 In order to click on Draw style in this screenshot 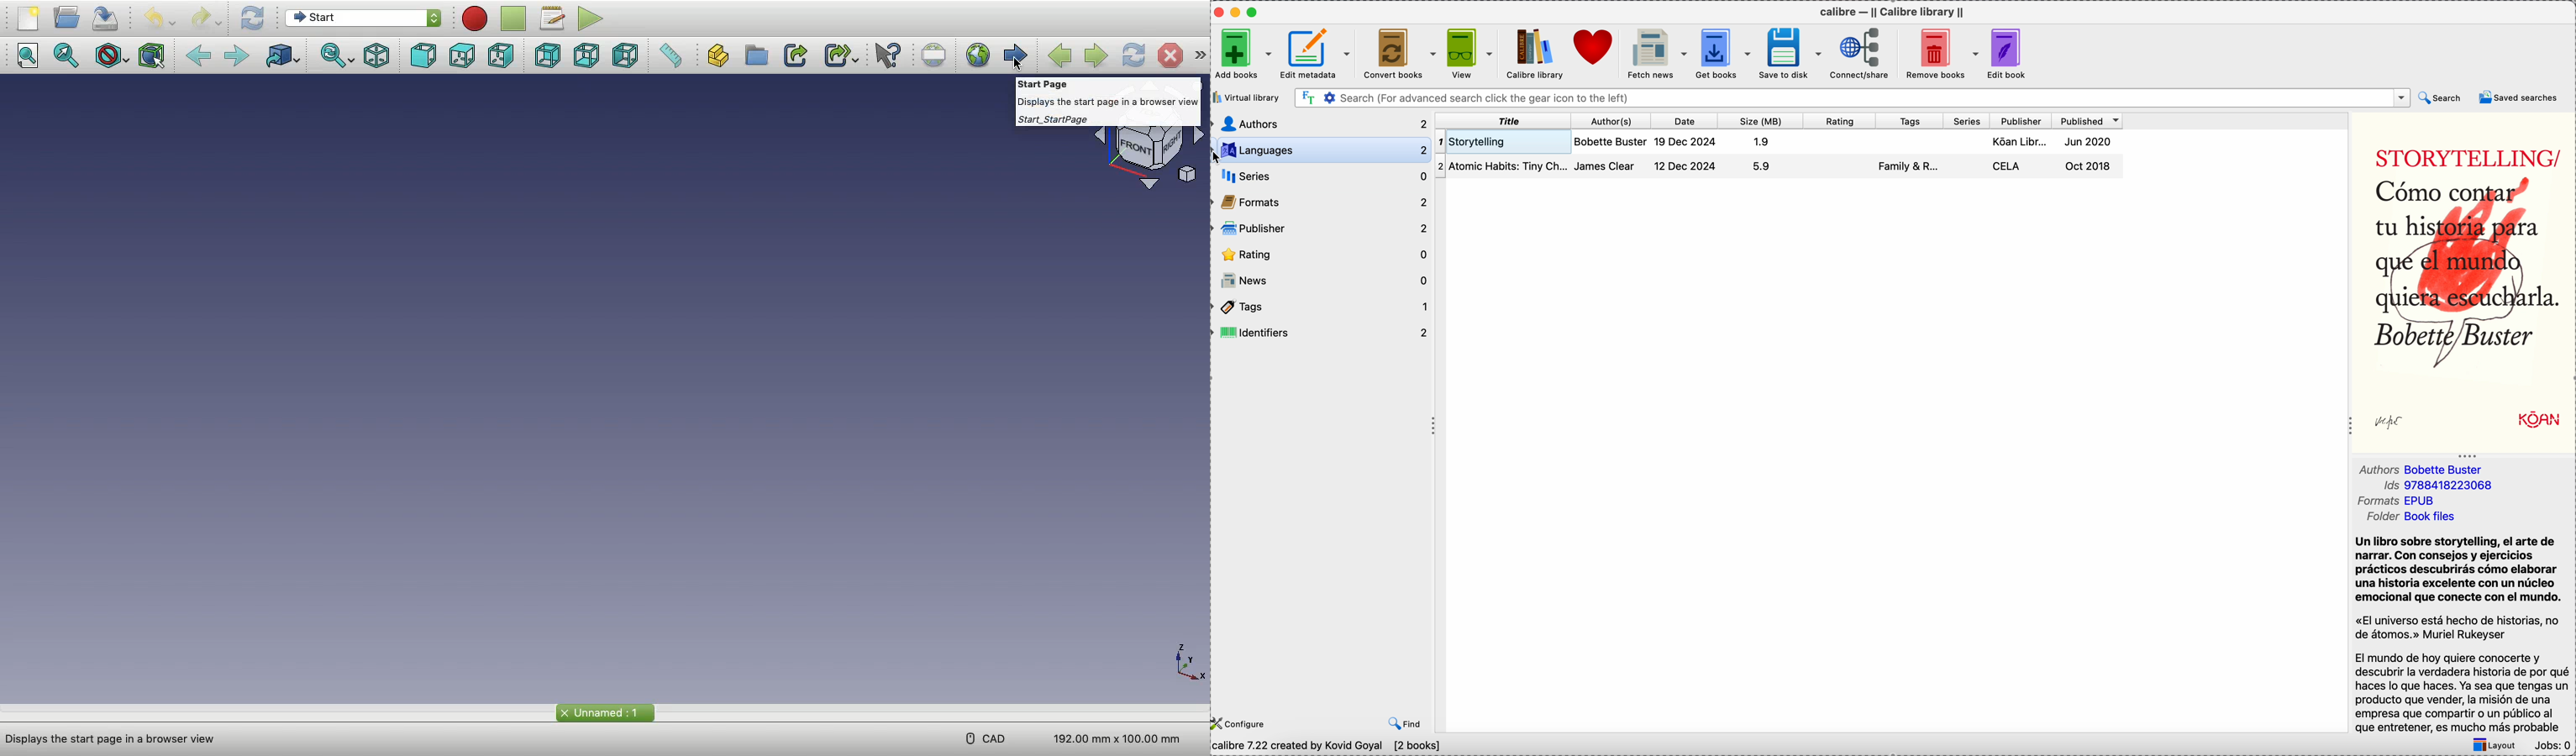, I will do `click(111, 55)`.